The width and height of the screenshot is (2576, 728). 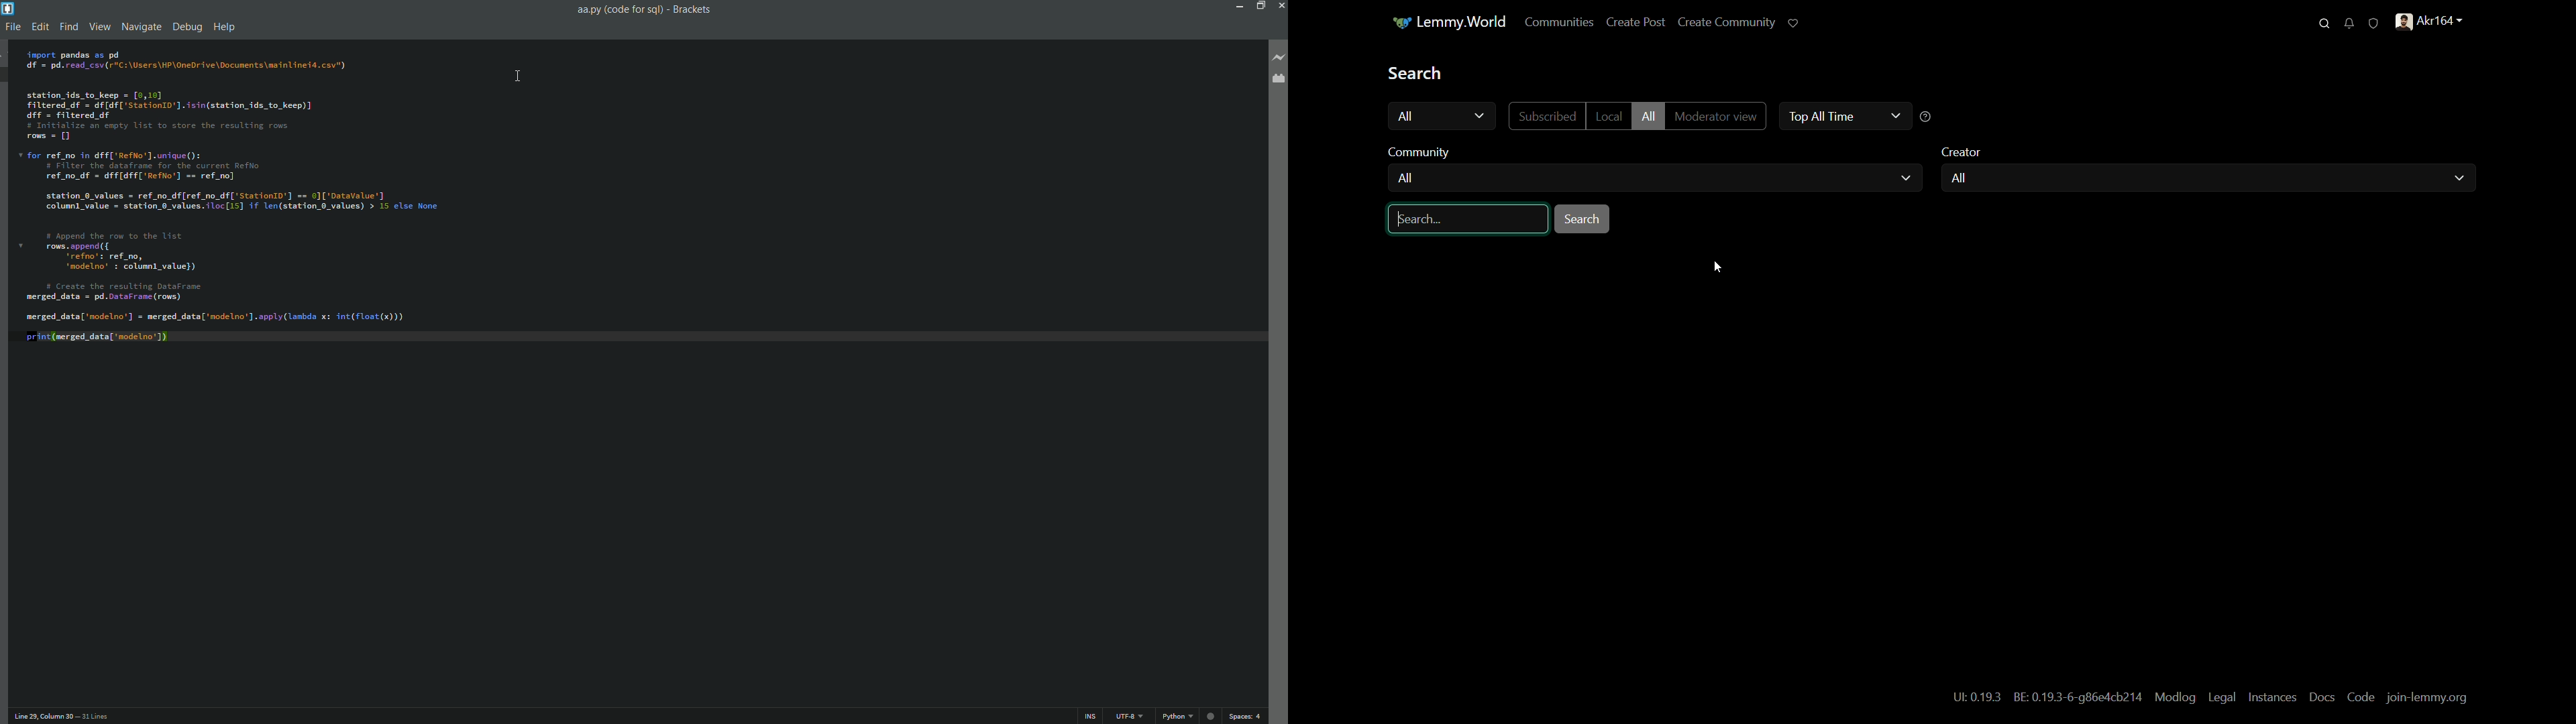 What do you see at coordinates (225, 27) in the screenshot?
I see `help menu` at bounding box center [225, 27].